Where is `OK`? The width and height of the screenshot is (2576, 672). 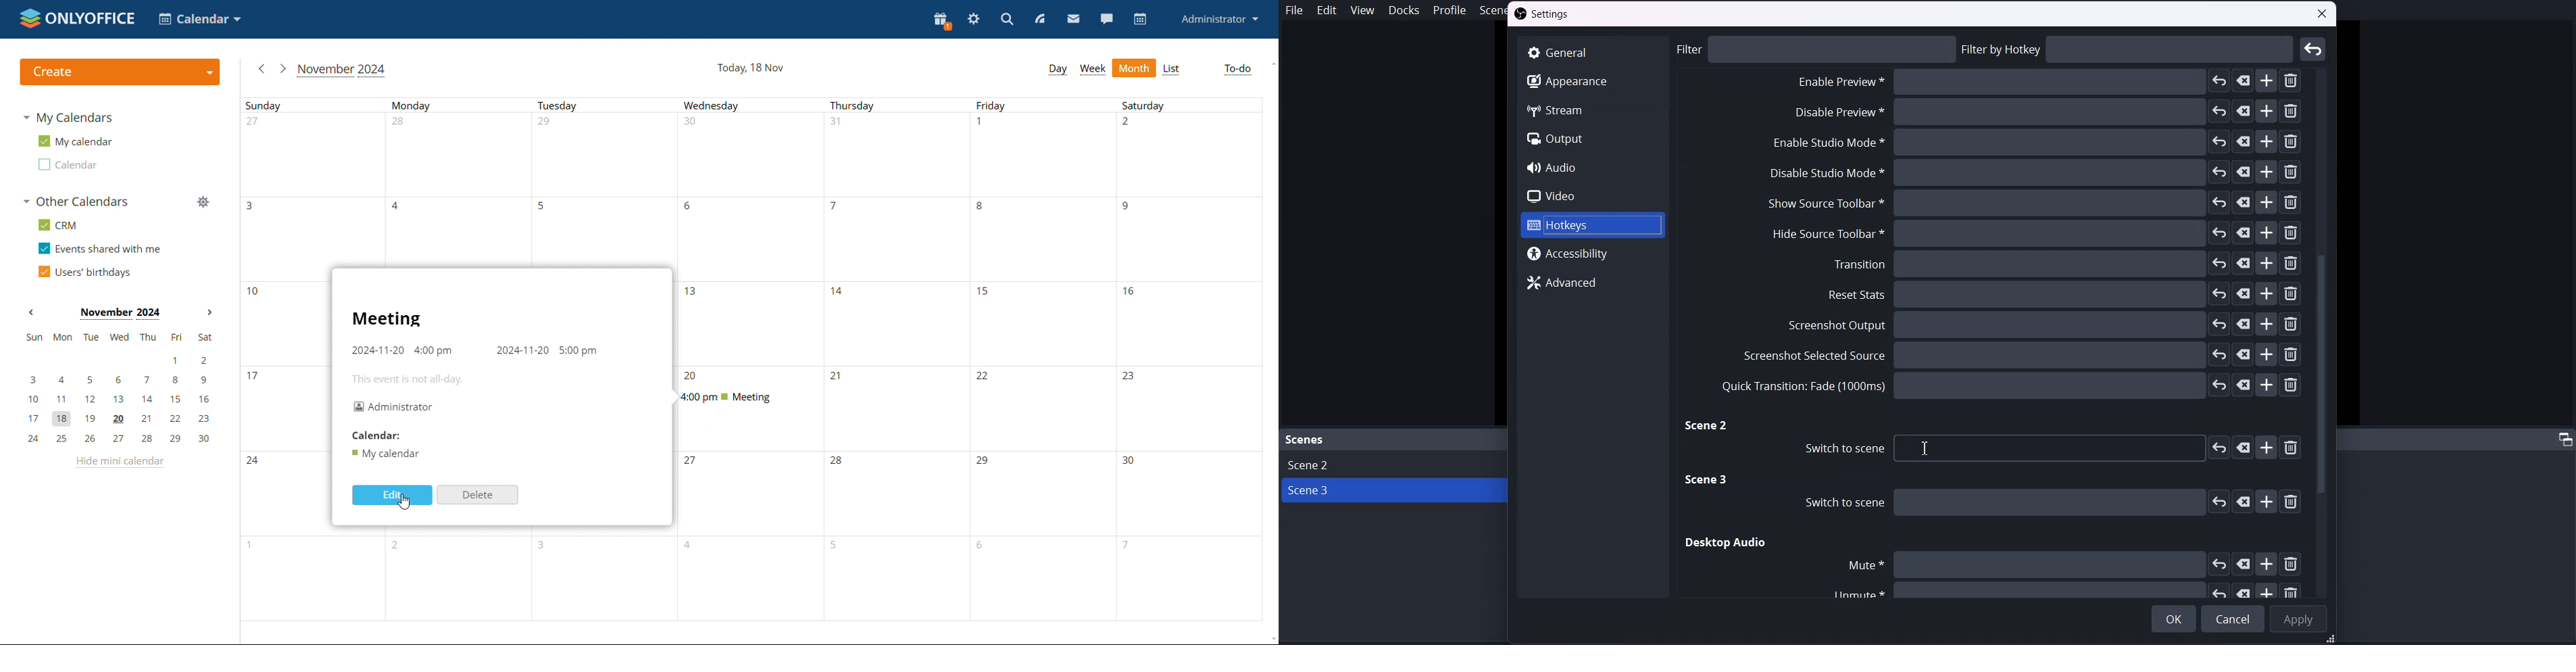 OK is located at coordinates (2174, 619).